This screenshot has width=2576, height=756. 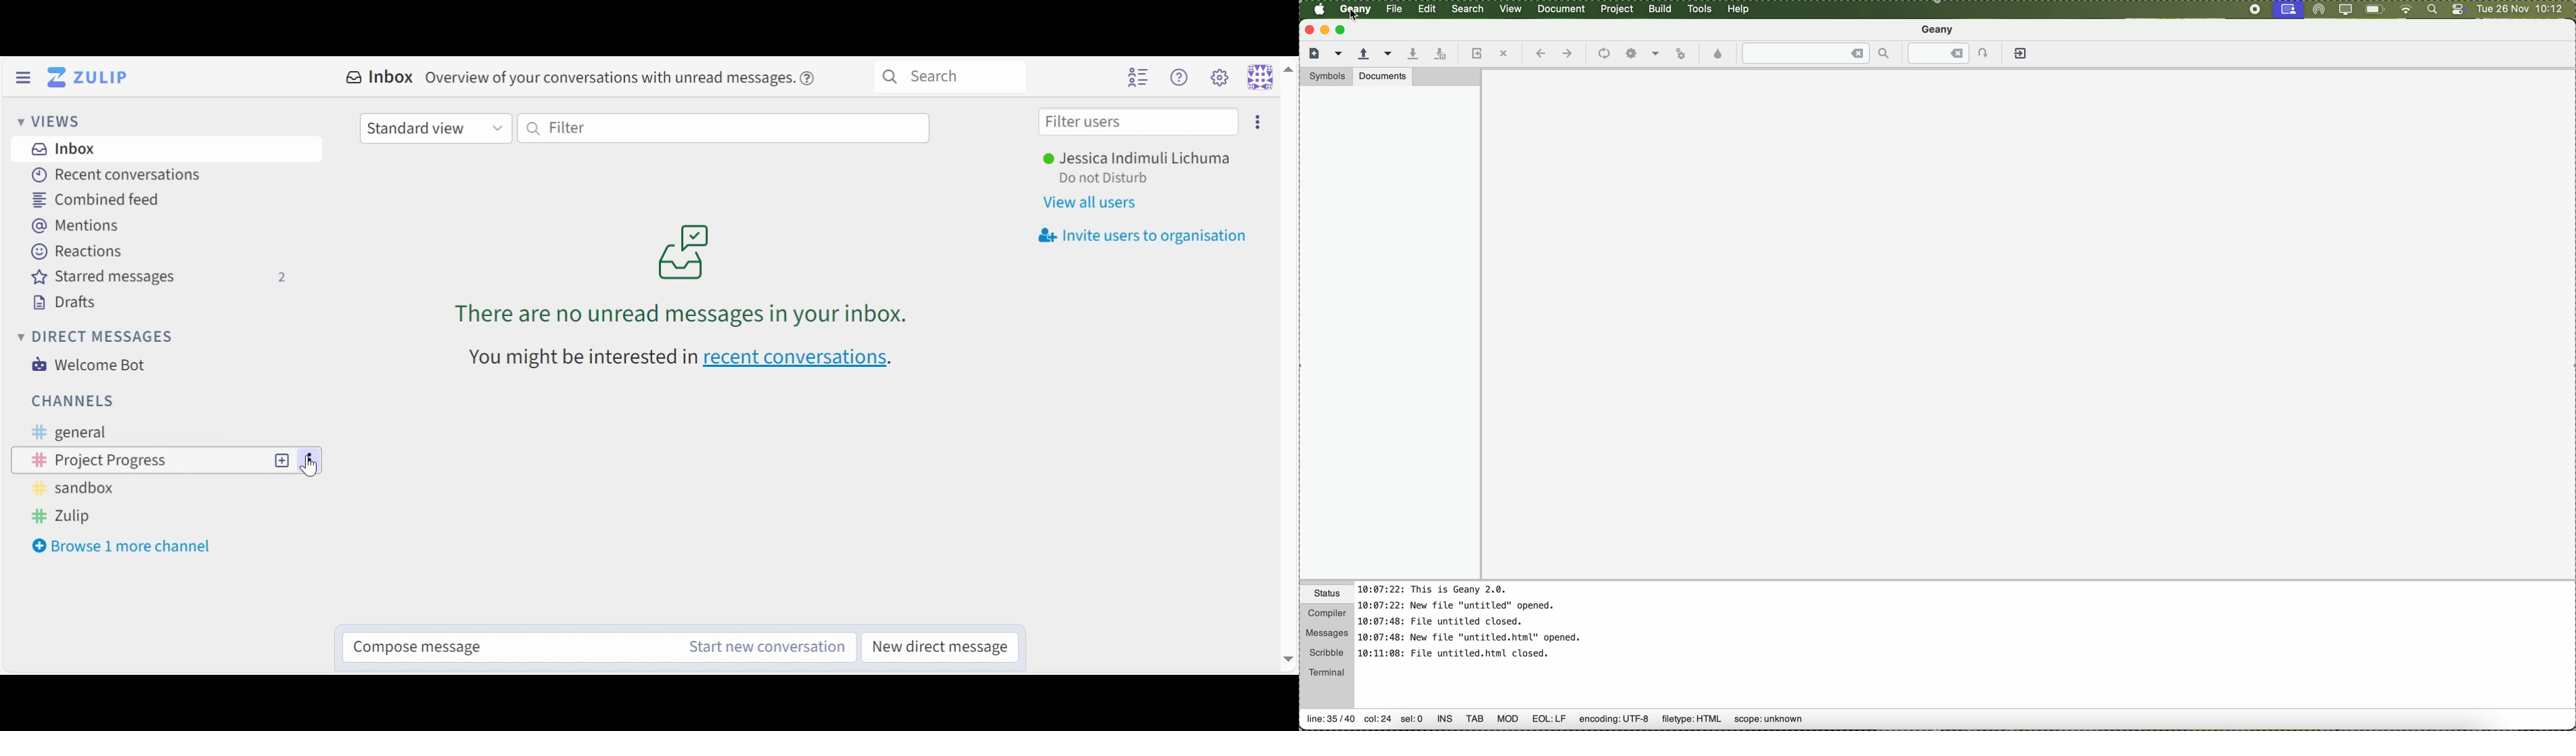 What do you see at coordinates (1472, 623) in the screenshot?
I see `Time and history of files` at bounding box center [1472, 623].